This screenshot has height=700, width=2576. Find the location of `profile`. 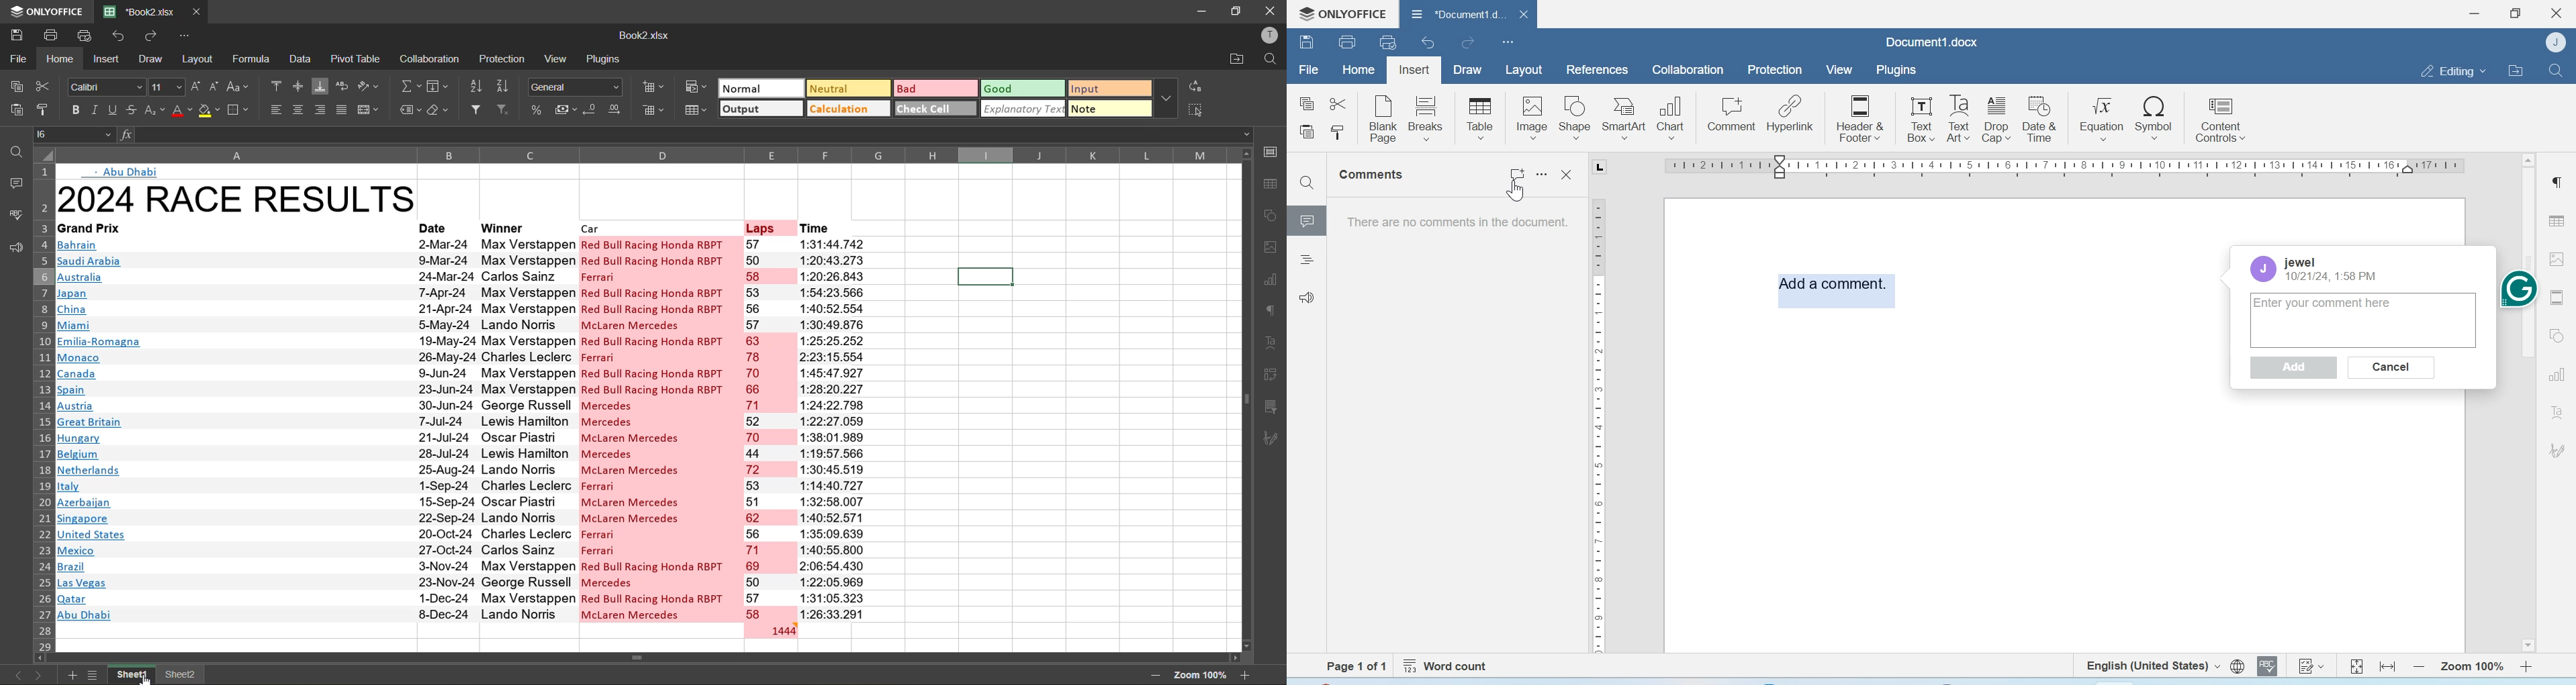

profile is located at coordinates (1267, 38).